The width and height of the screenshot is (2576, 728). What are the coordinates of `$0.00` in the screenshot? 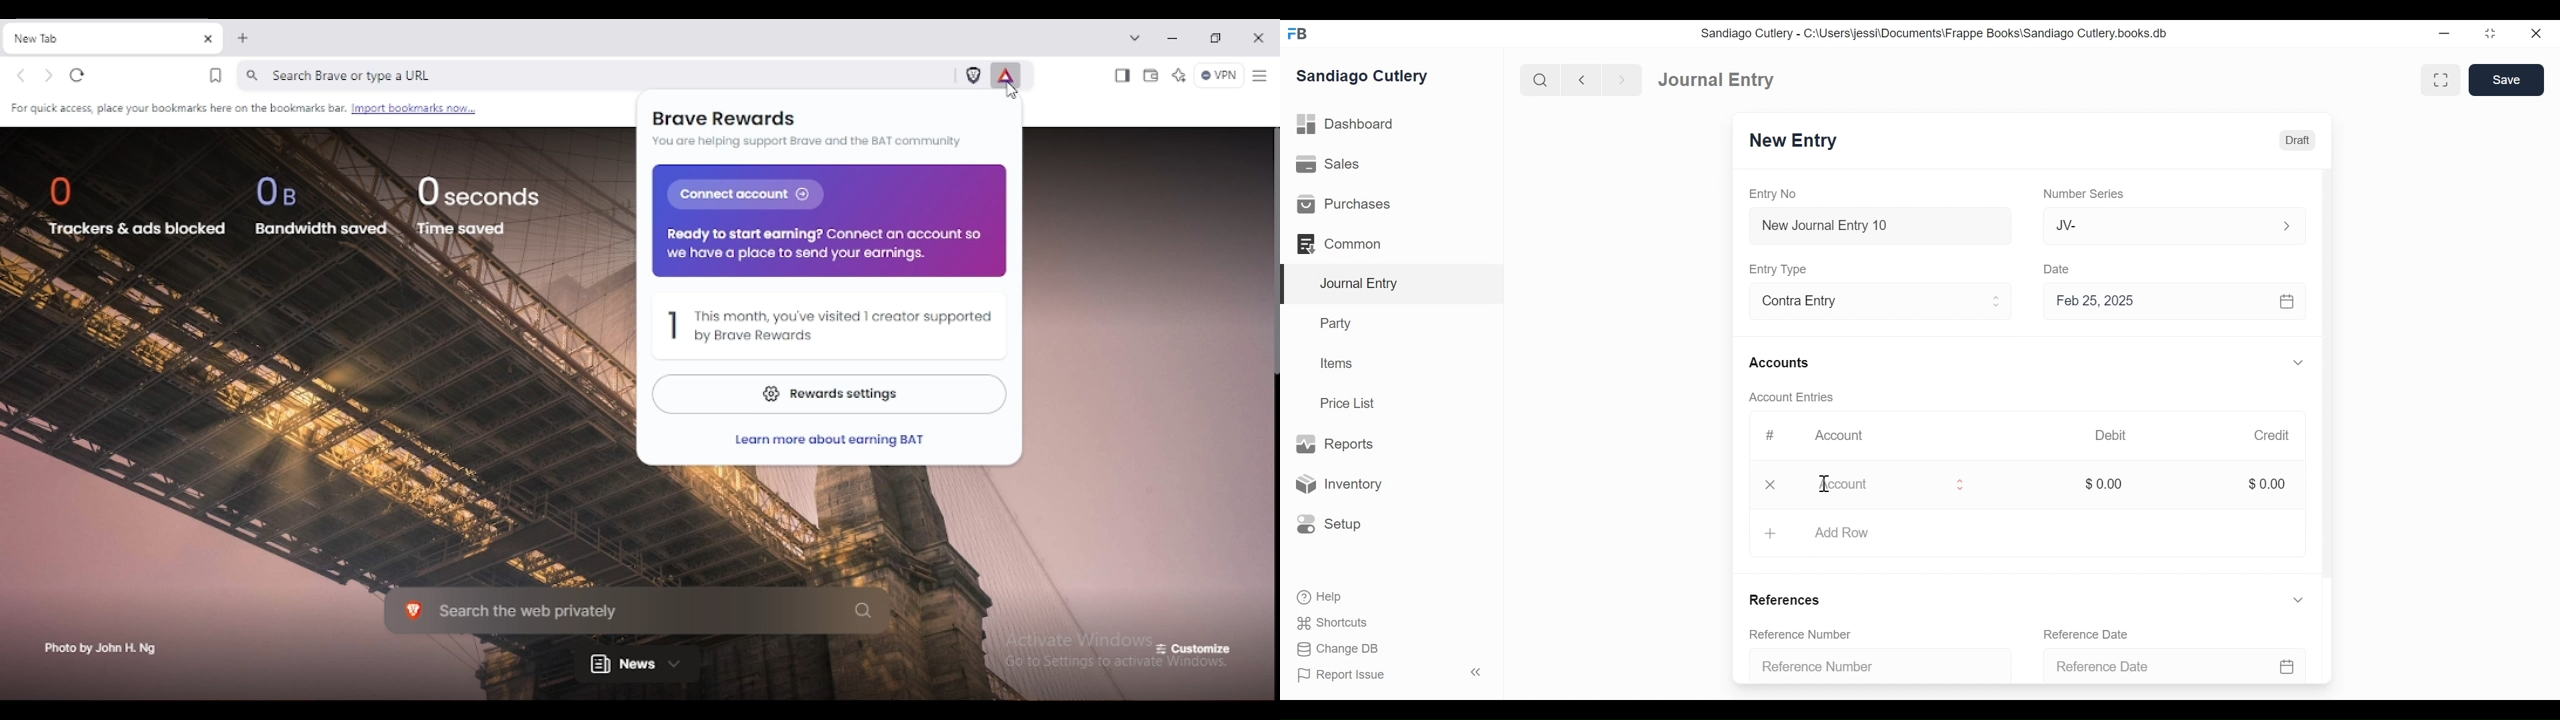 It's located at (2271, 484).